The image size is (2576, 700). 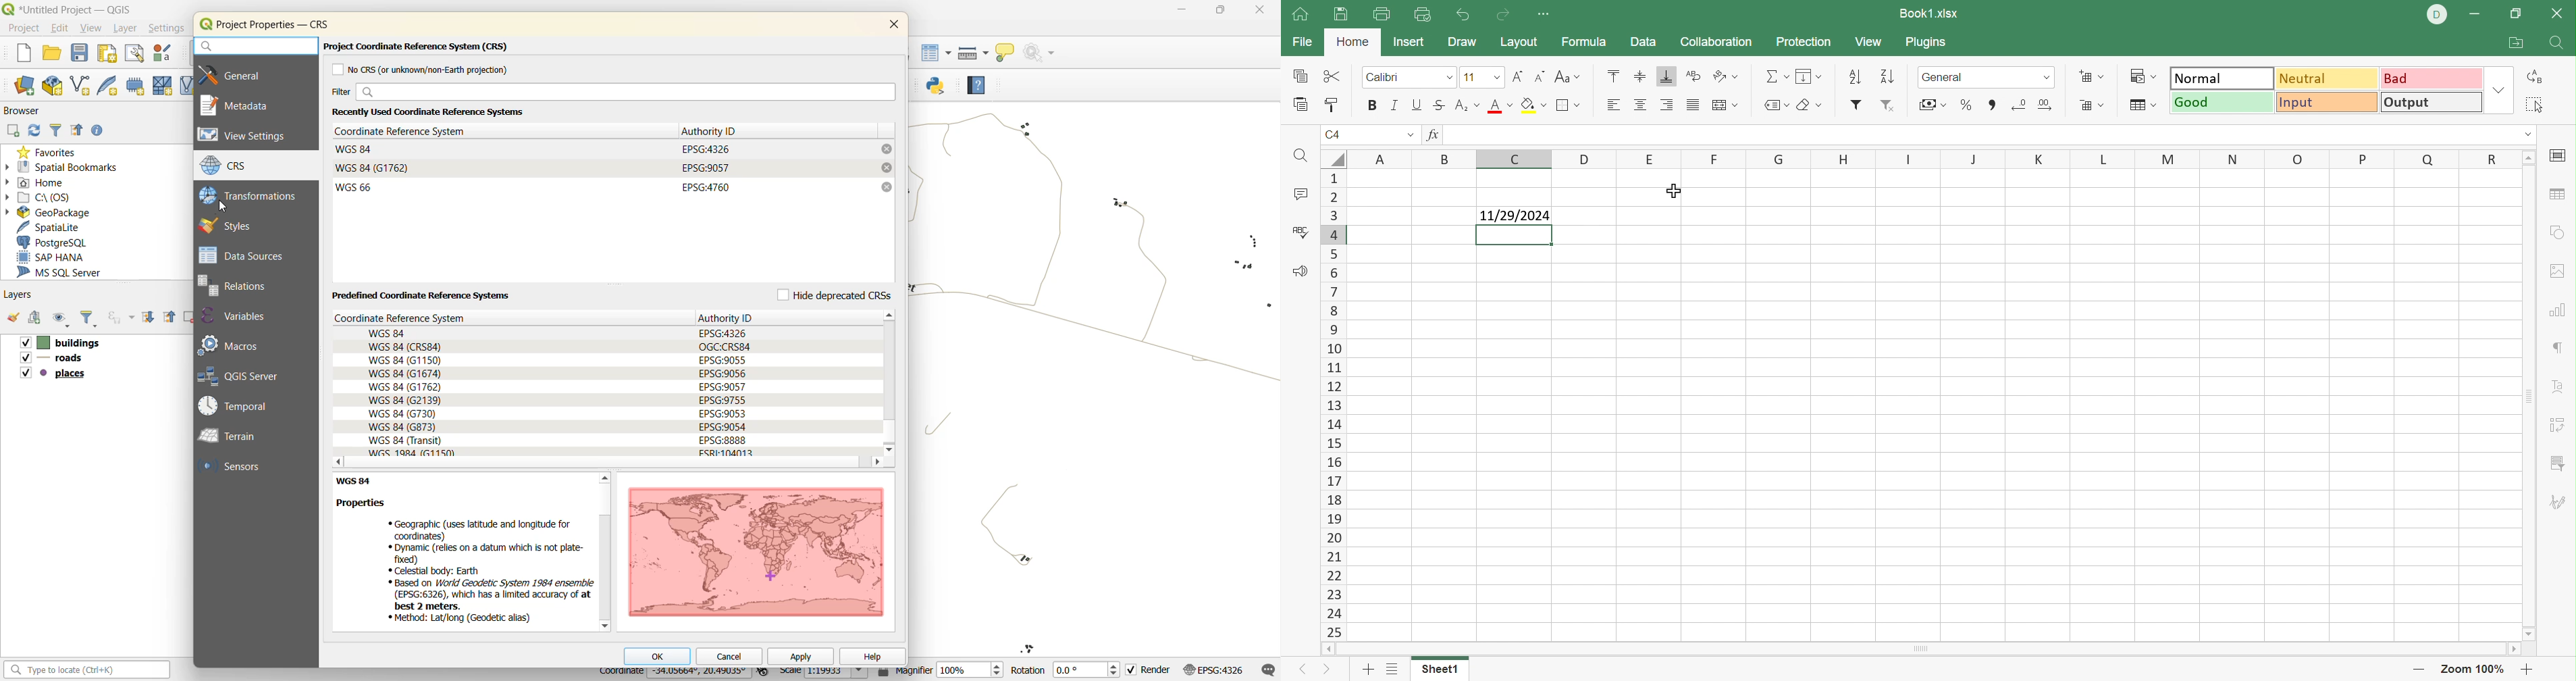 What do you see at coordinates (723, 332) in the screenshot?
I see `ESPG:4326` at bounding box center [723, 332].